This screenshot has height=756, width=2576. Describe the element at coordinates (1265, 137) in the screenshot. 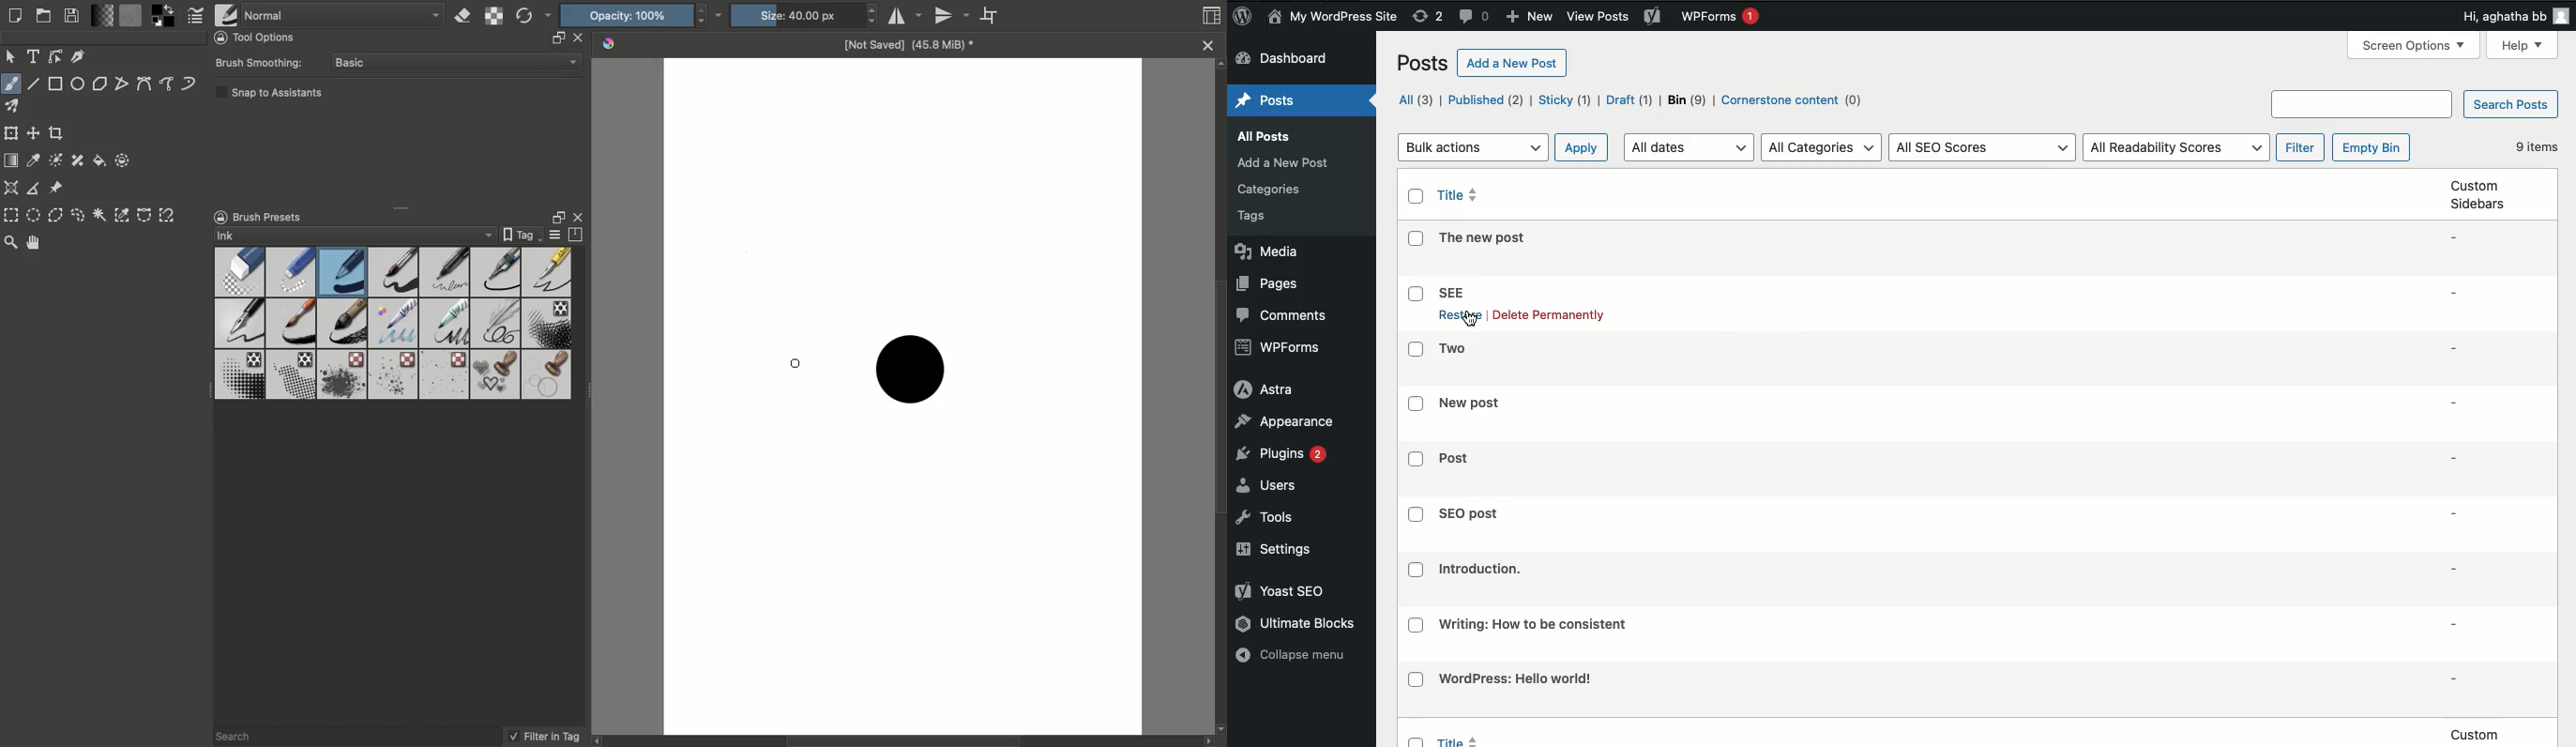

I see `all posts` at that location.